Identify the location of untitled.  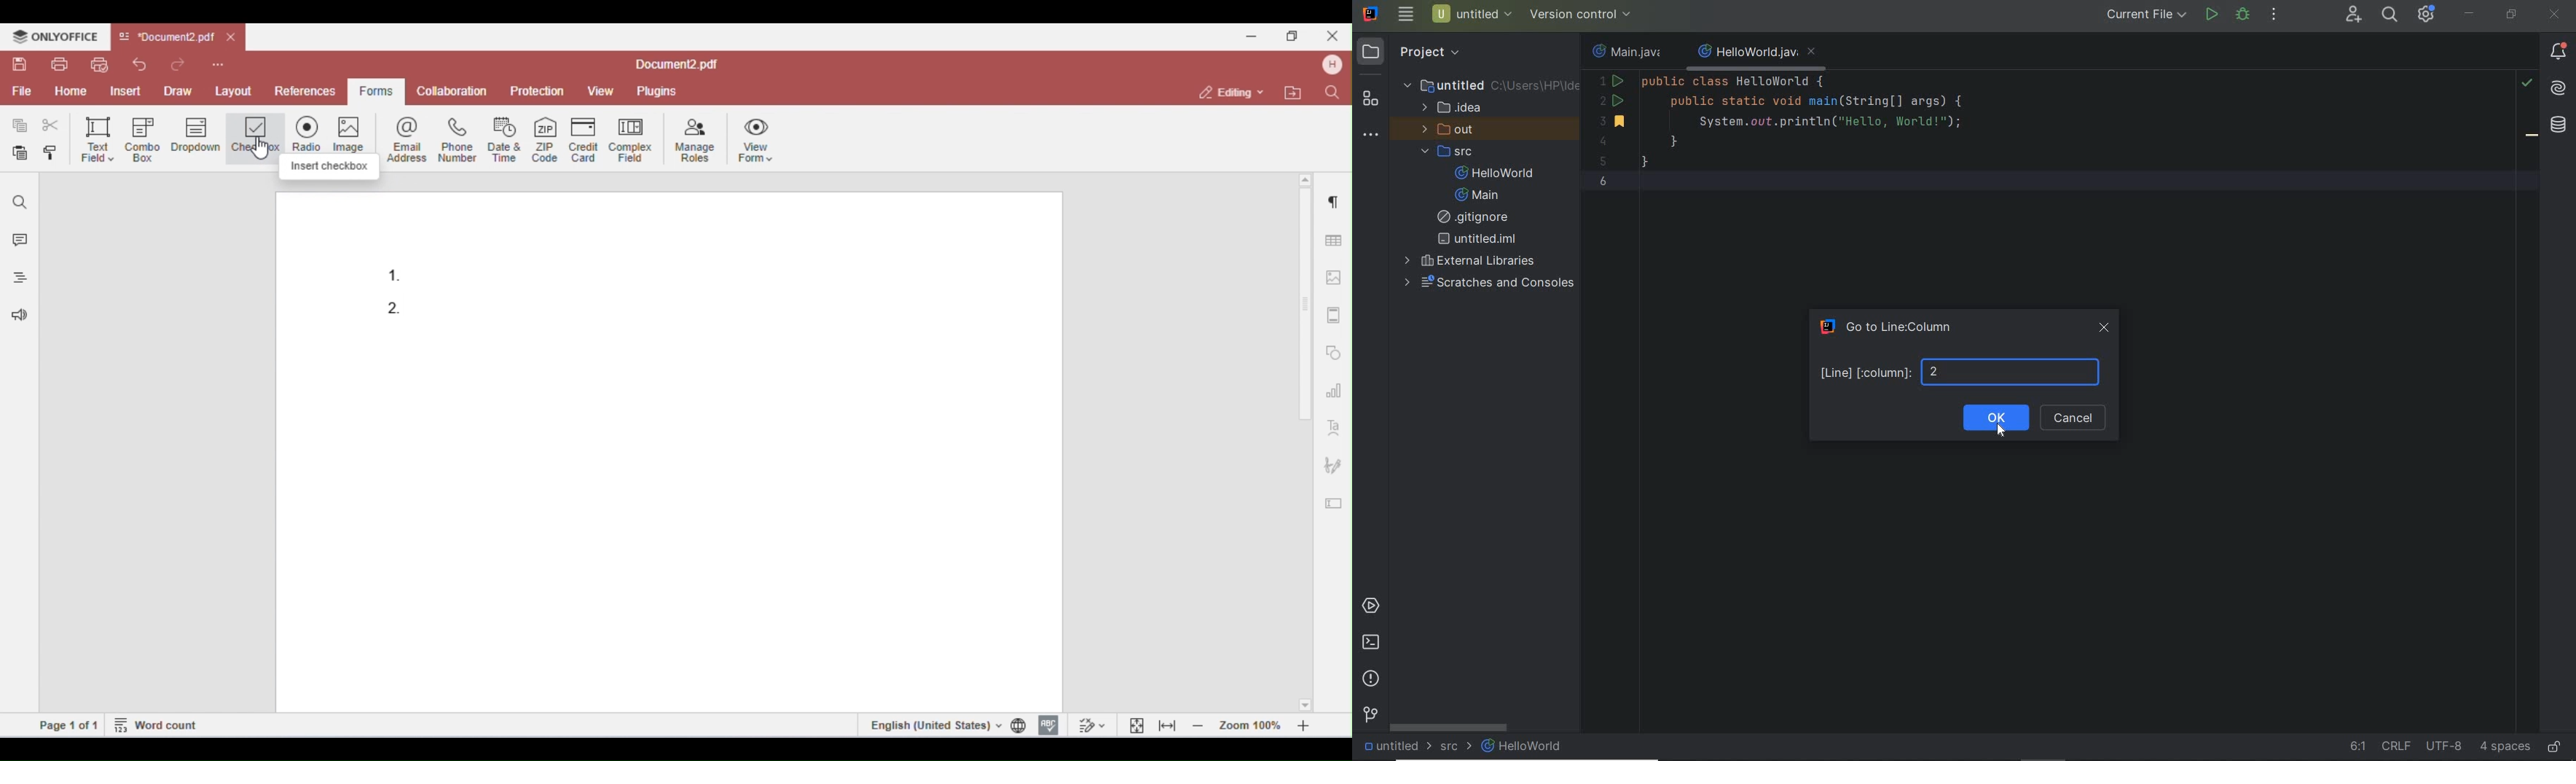
(1394, 747).